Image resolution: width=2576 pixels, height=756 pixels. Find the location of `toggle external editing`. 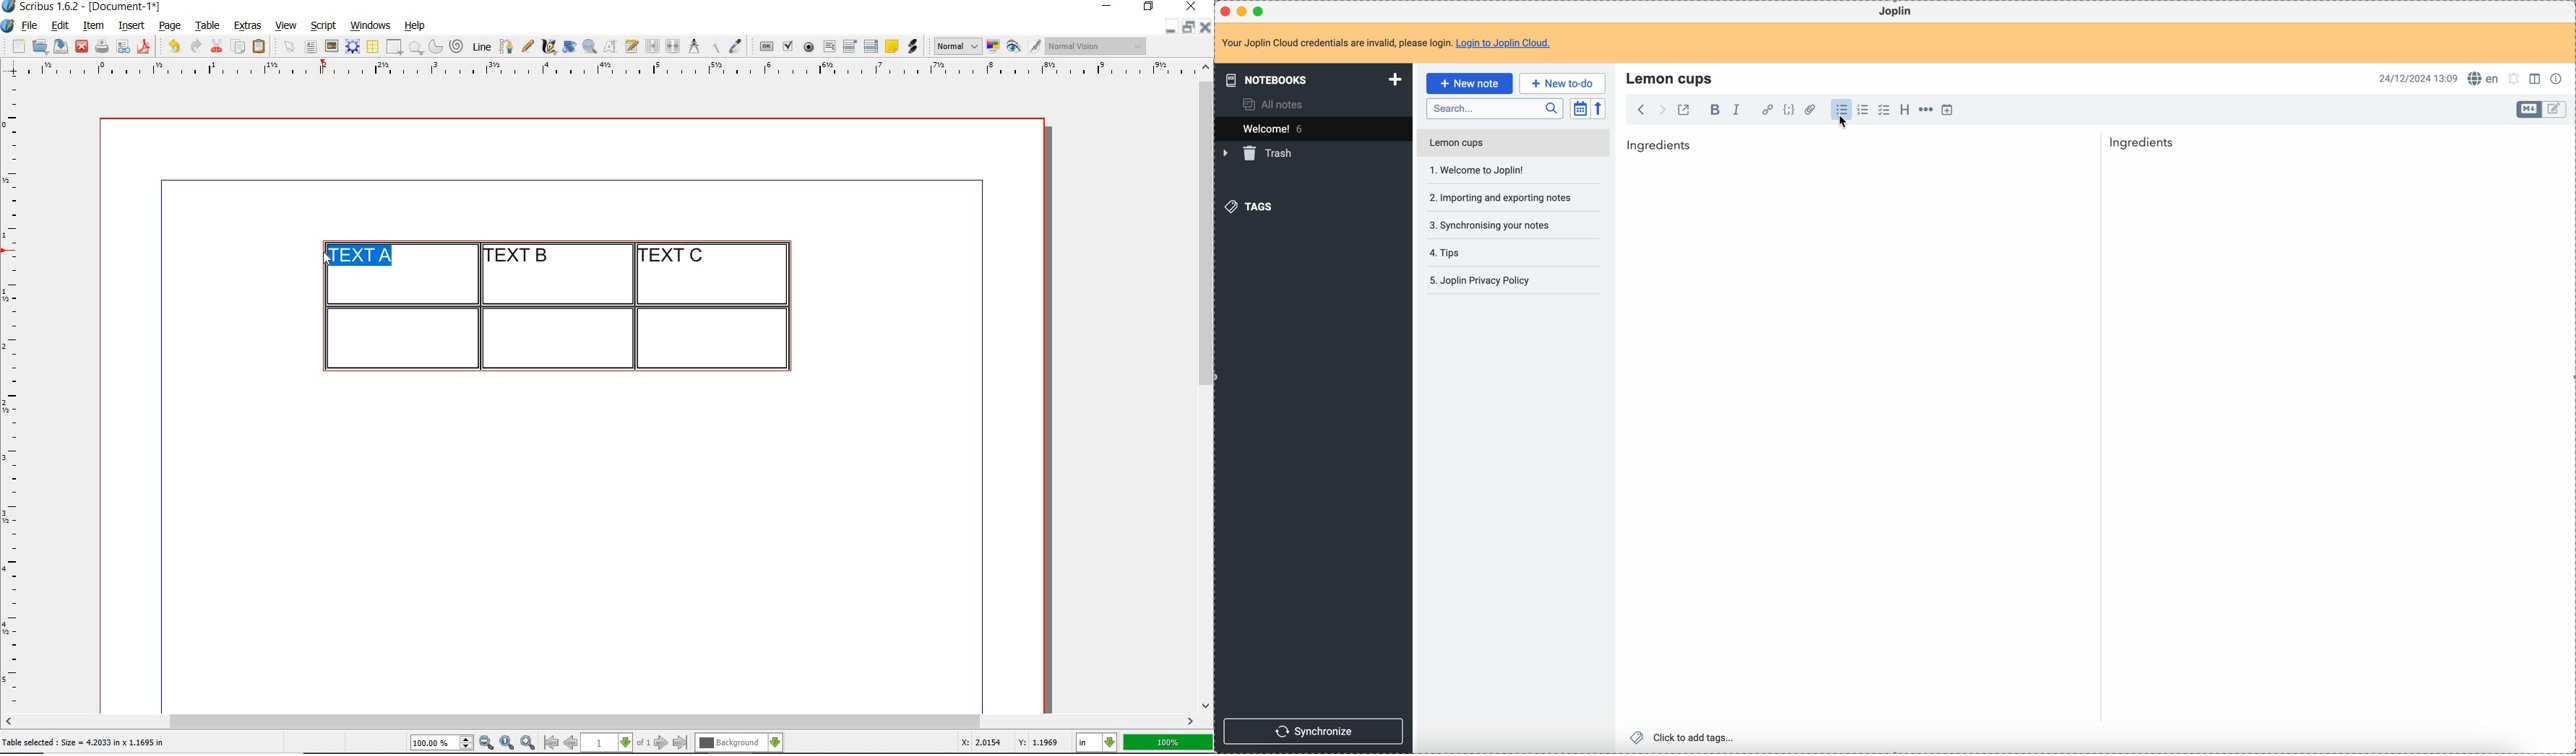

toggle external editing is located at coordinates (1682, 111).